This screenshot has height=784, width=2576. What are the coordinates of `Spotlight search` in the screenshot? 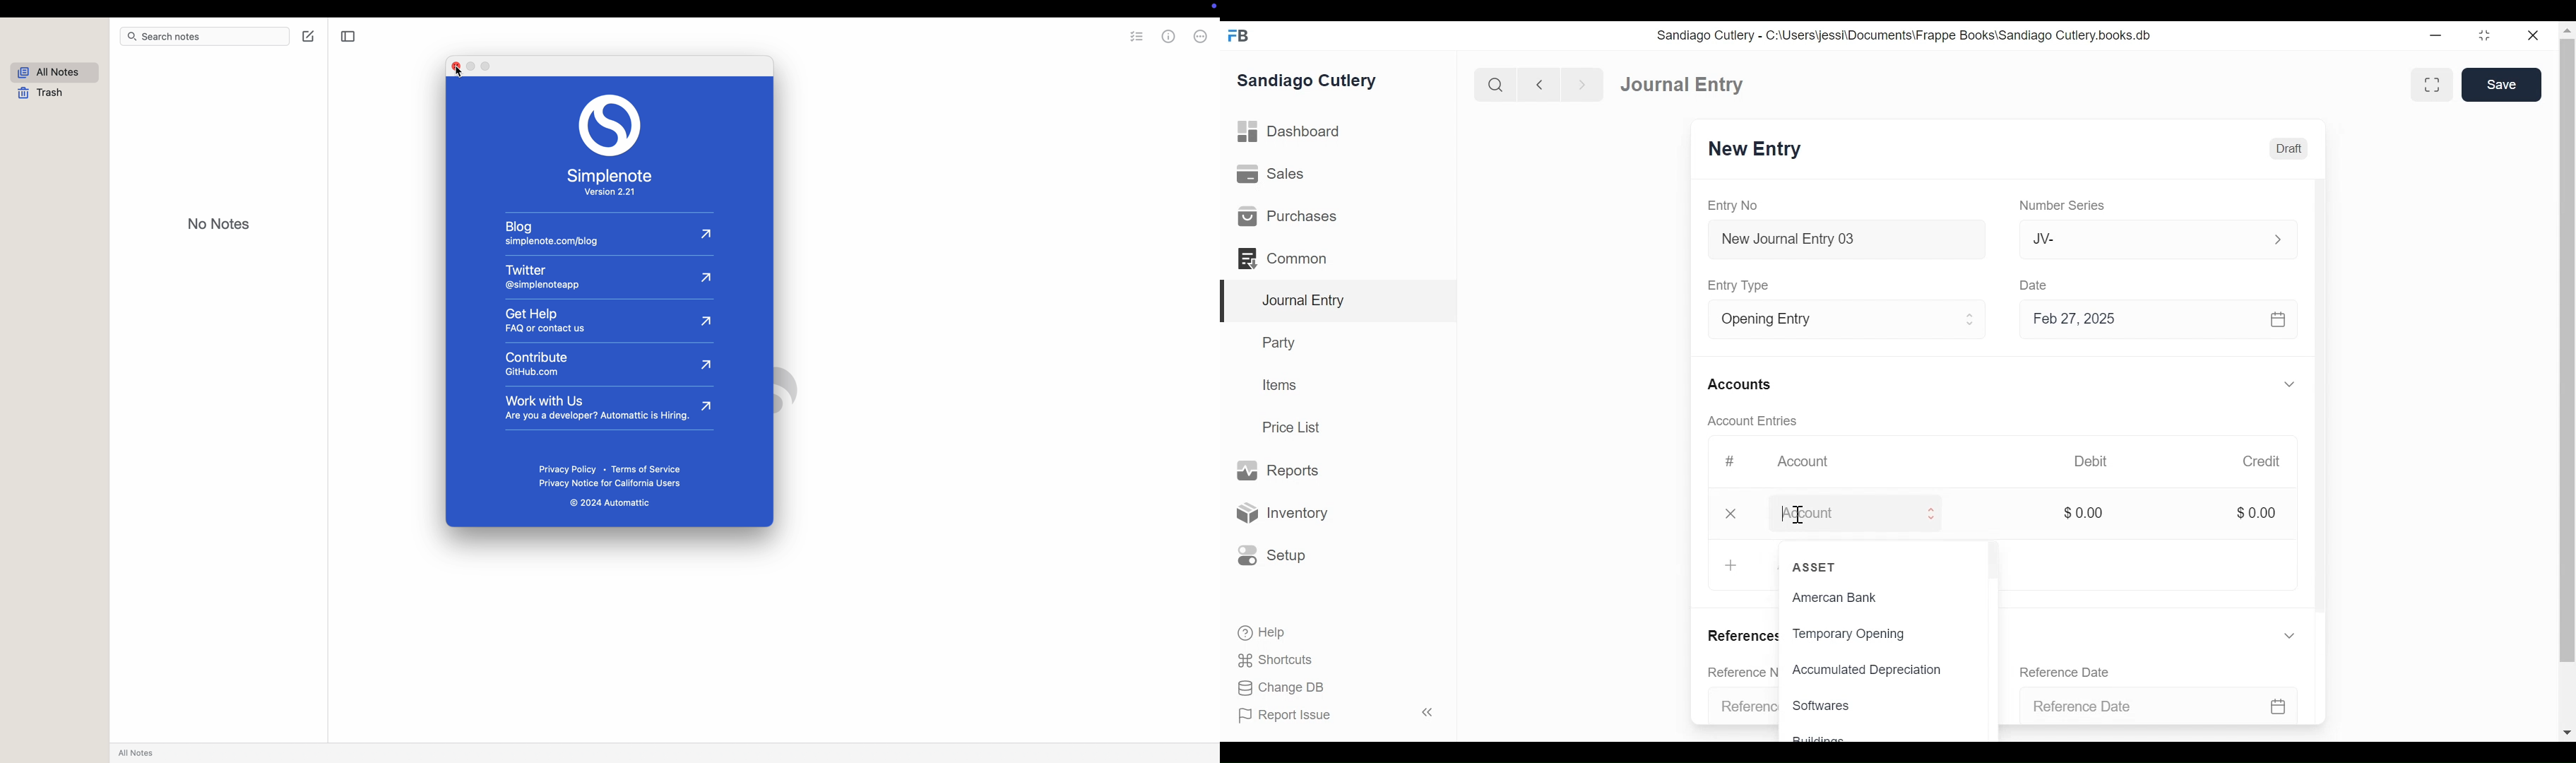 It's located at (1087, 8).